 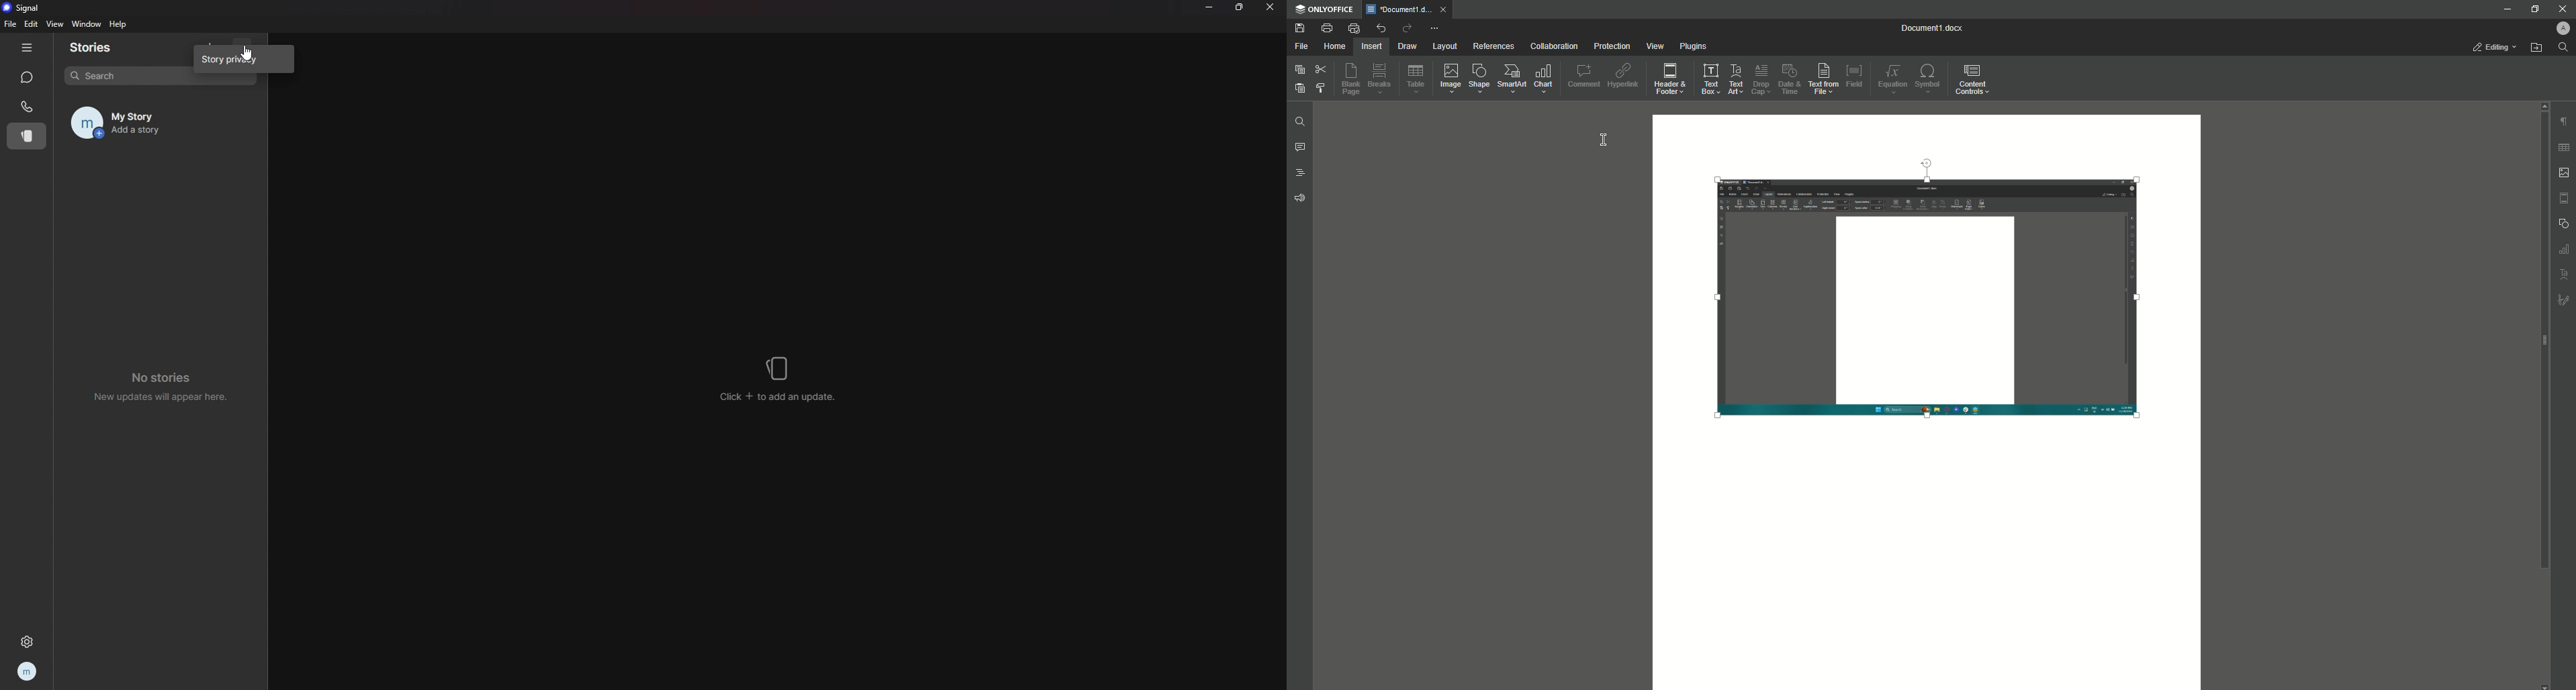 What do you see at coordinates (1300, 121) in the screenshot?
I see `Find` at bounding box center [1300, 121].